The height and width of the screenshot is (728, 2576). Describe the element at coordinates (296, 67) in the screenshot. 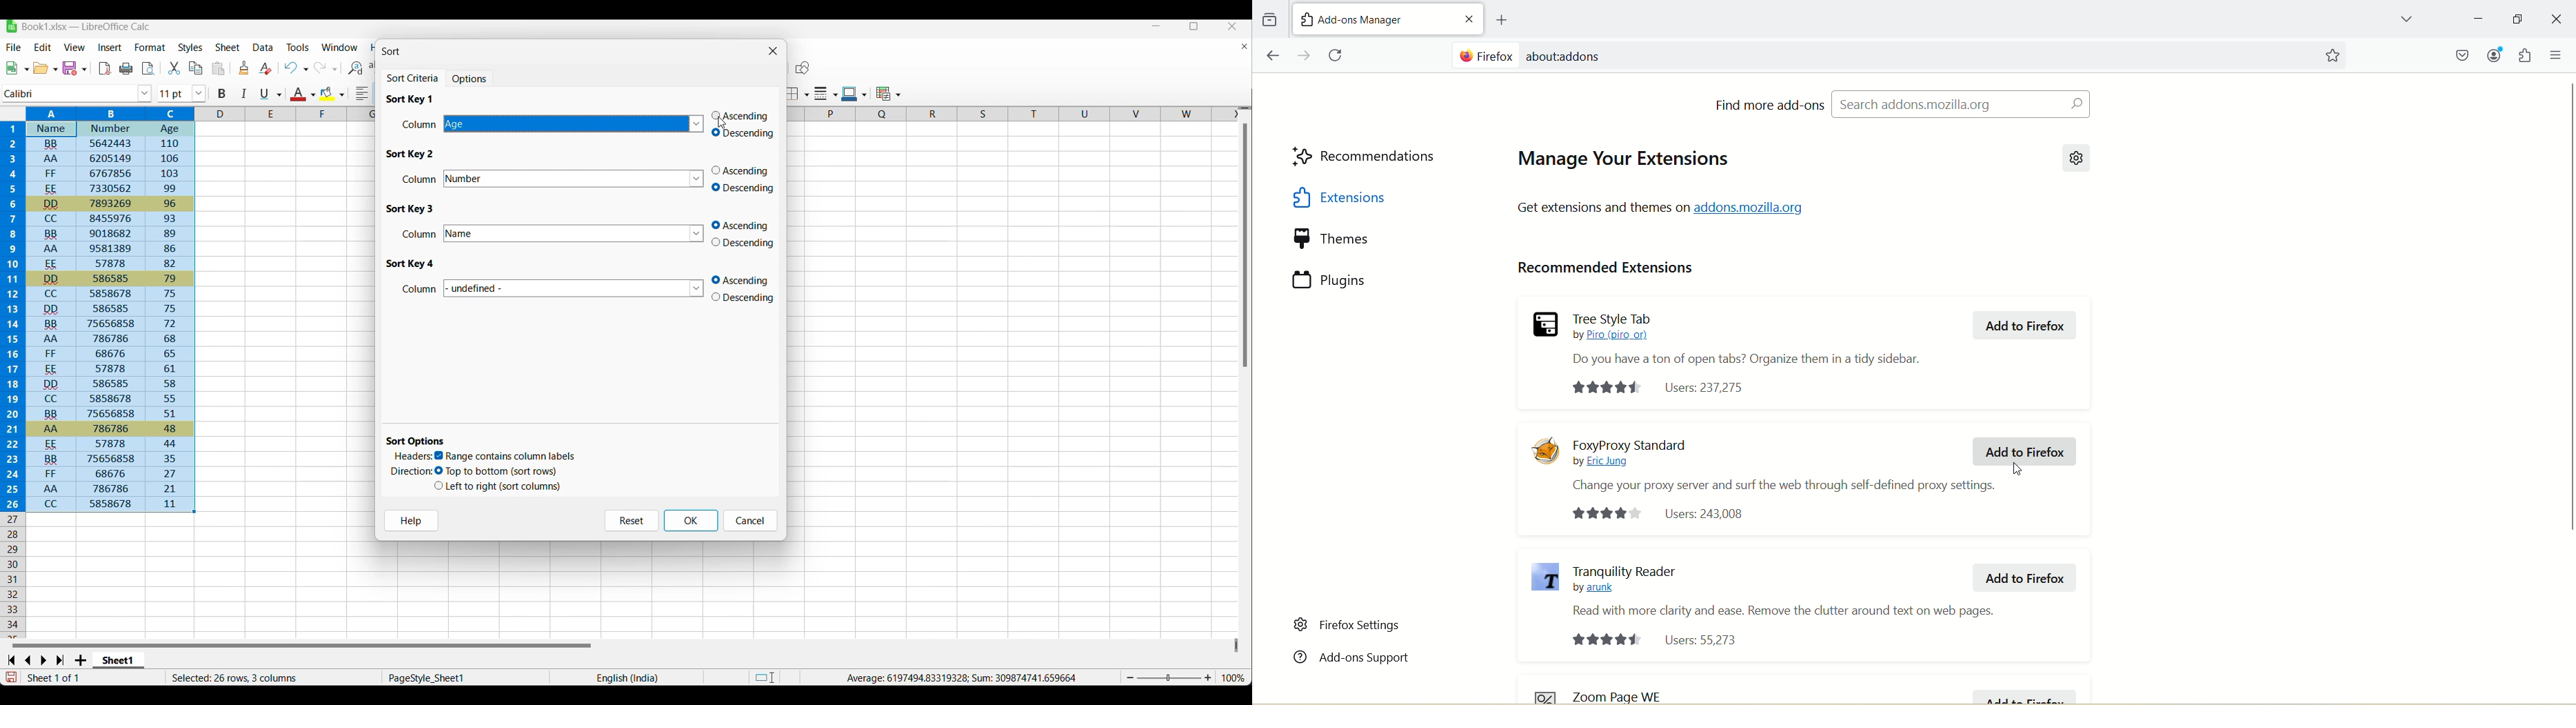

I see `Undo and undo options` at that location.